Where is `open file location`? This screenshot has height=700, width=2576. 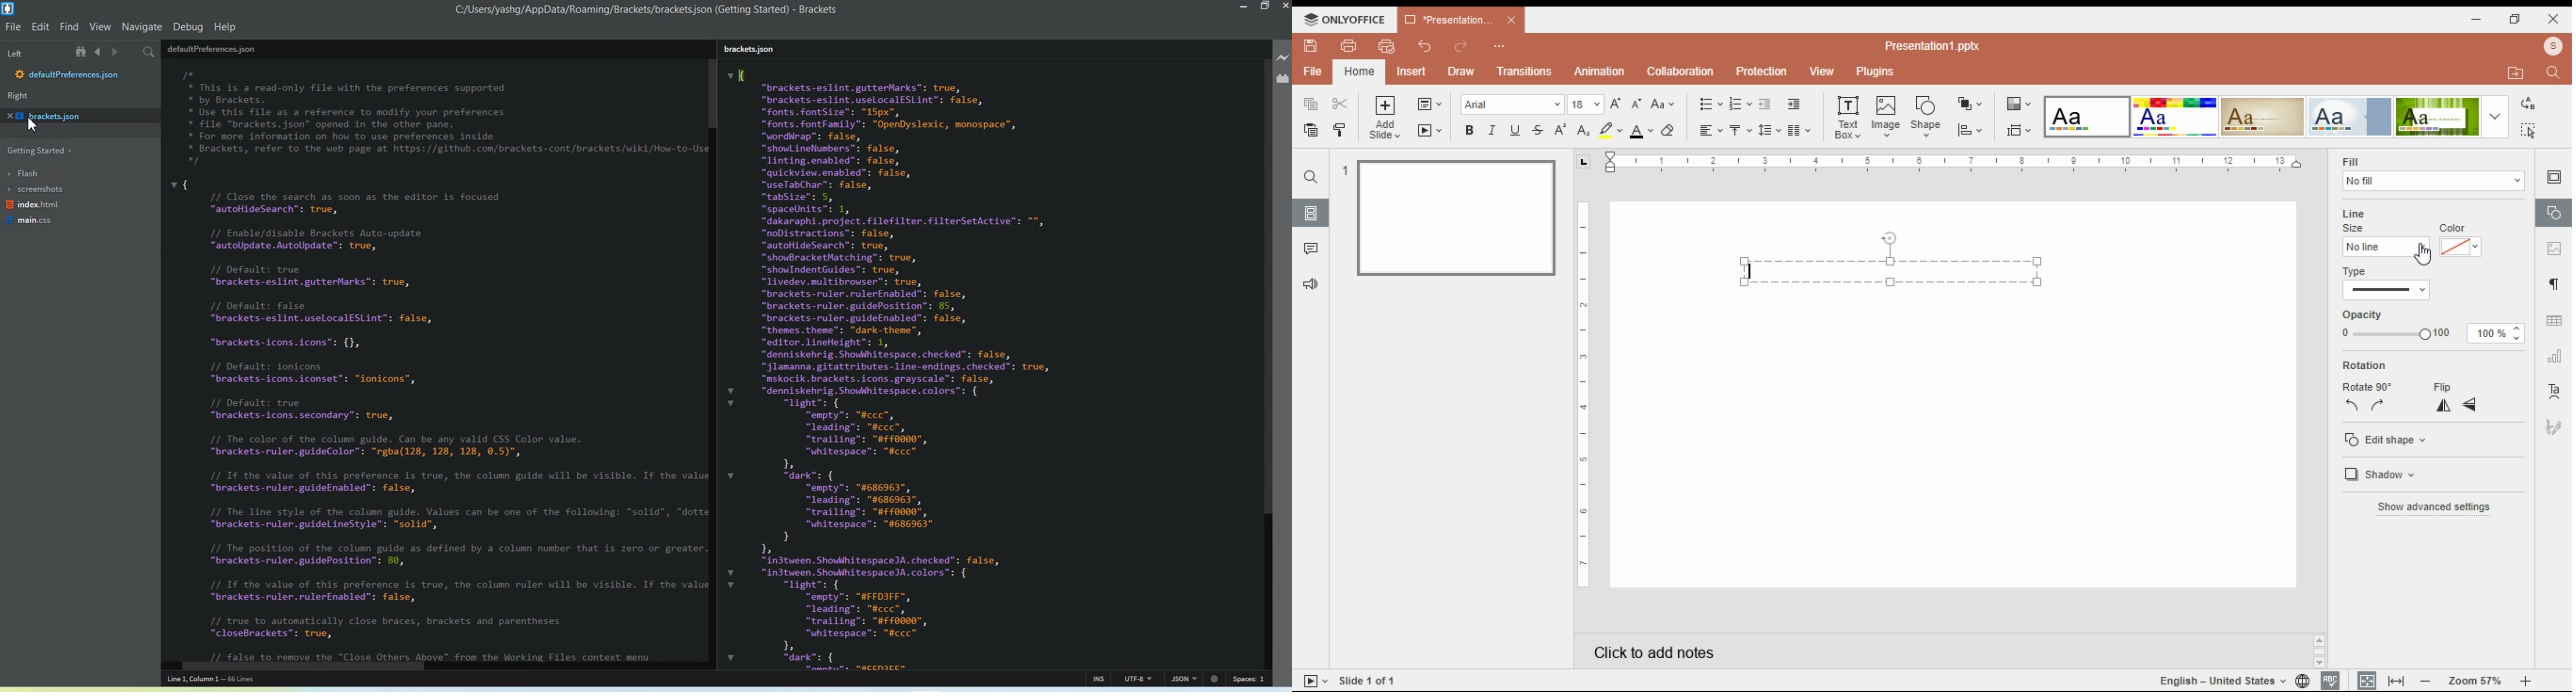 open file location is located at coordinates (2519, 72).